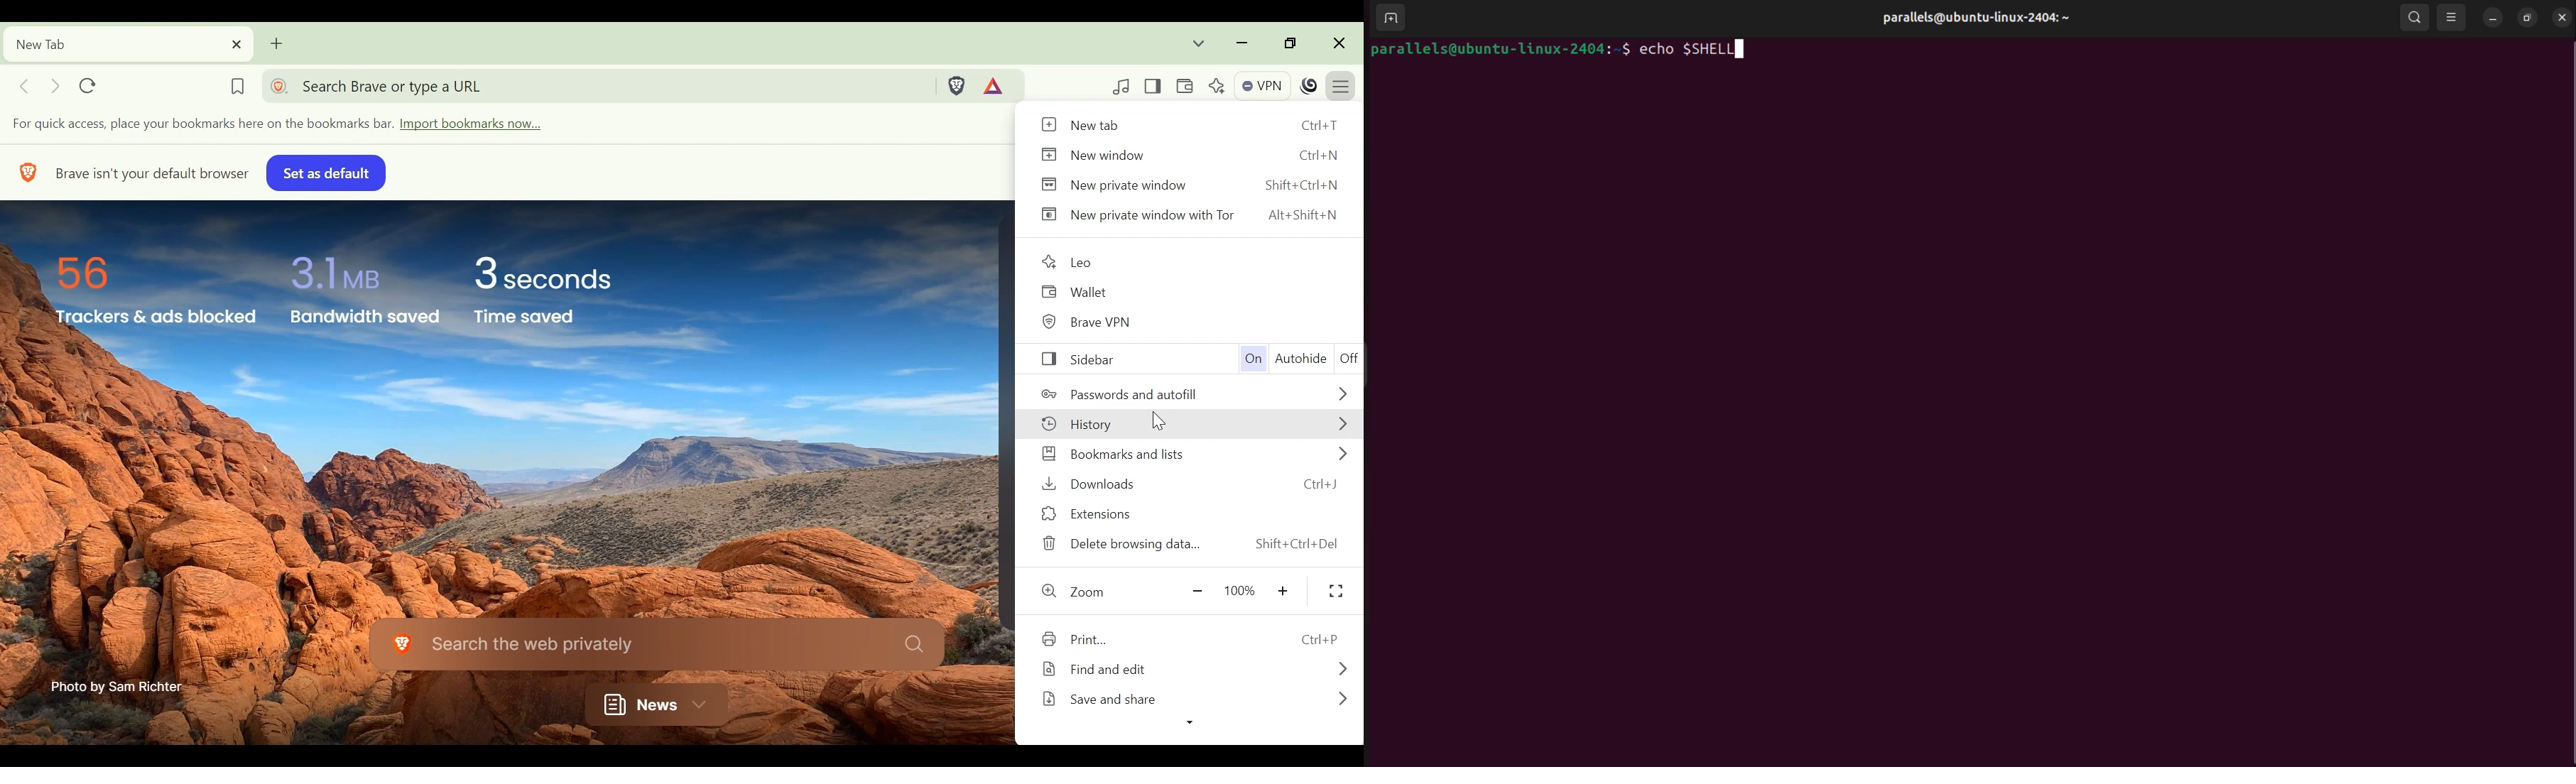 The height and width of the screenshot is (784, 2576). What do you see at coordinates (152, 318) in the screenshot?
I see `Trackers & ads Blocked` at bounding box center [152, 318].